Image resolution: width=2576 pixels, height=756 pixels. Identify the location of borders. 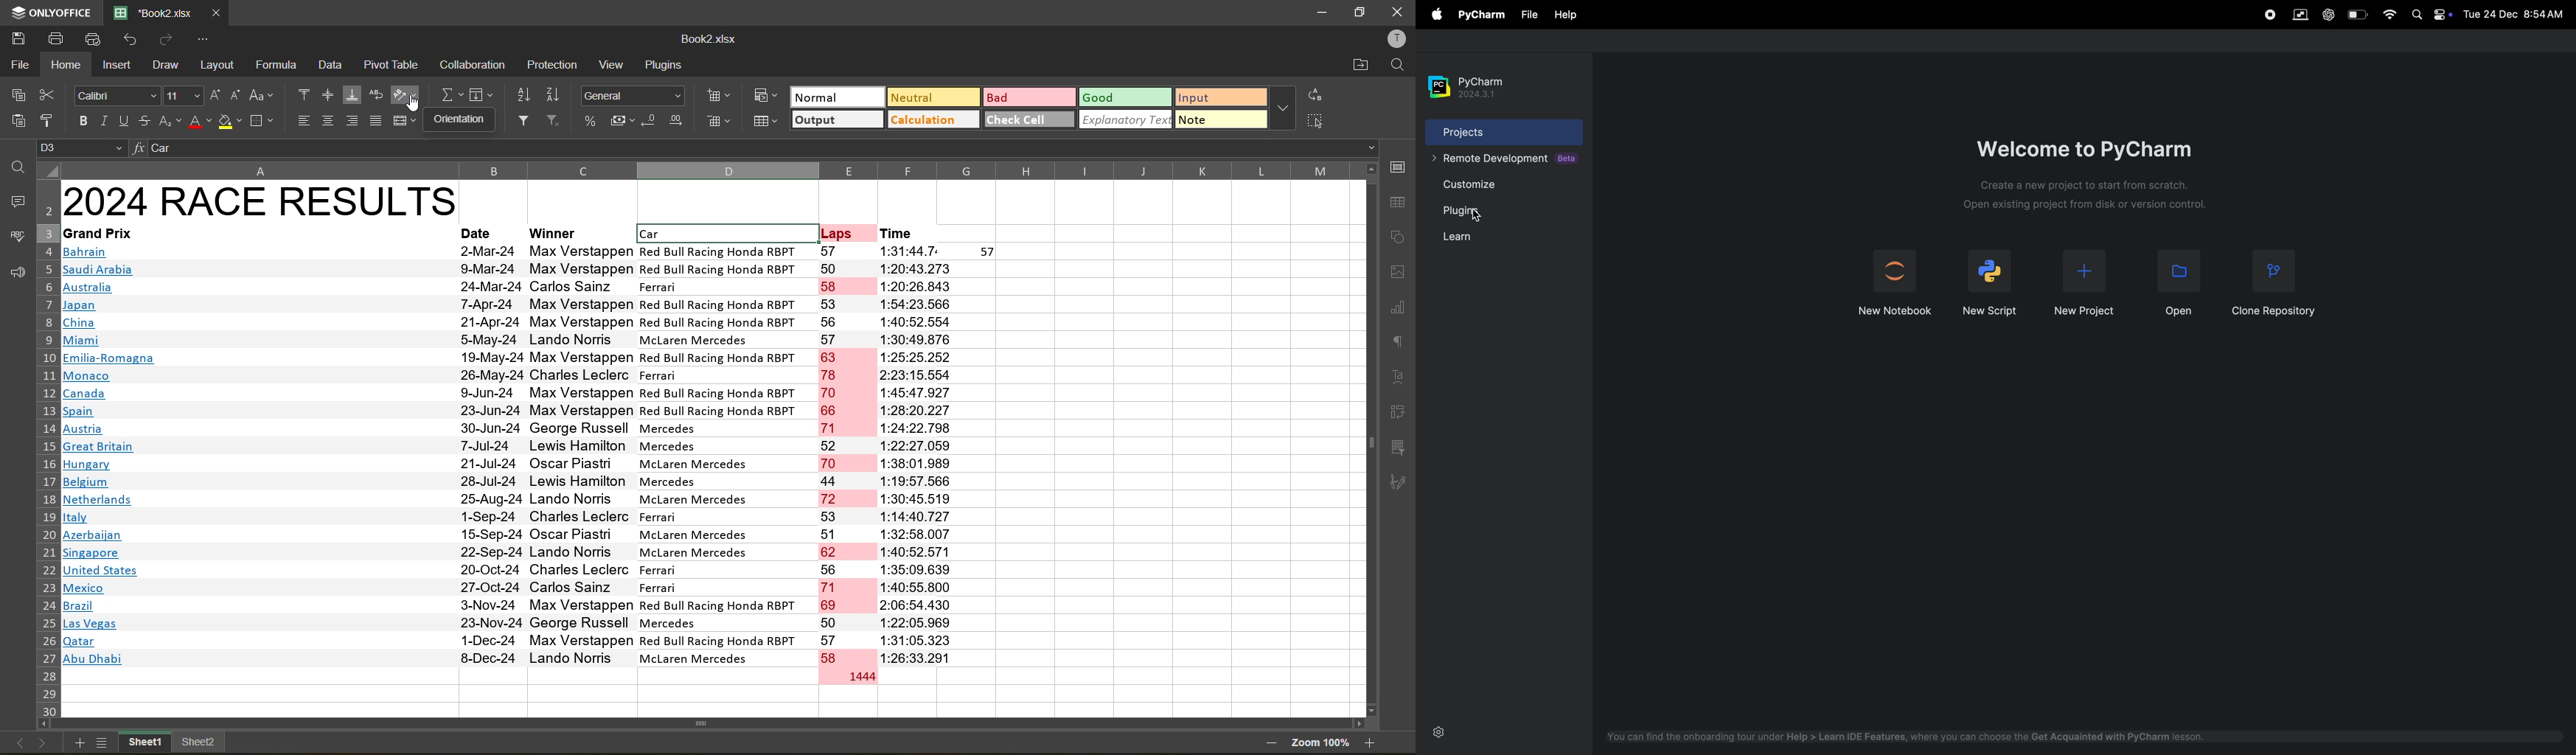
(261, 121).